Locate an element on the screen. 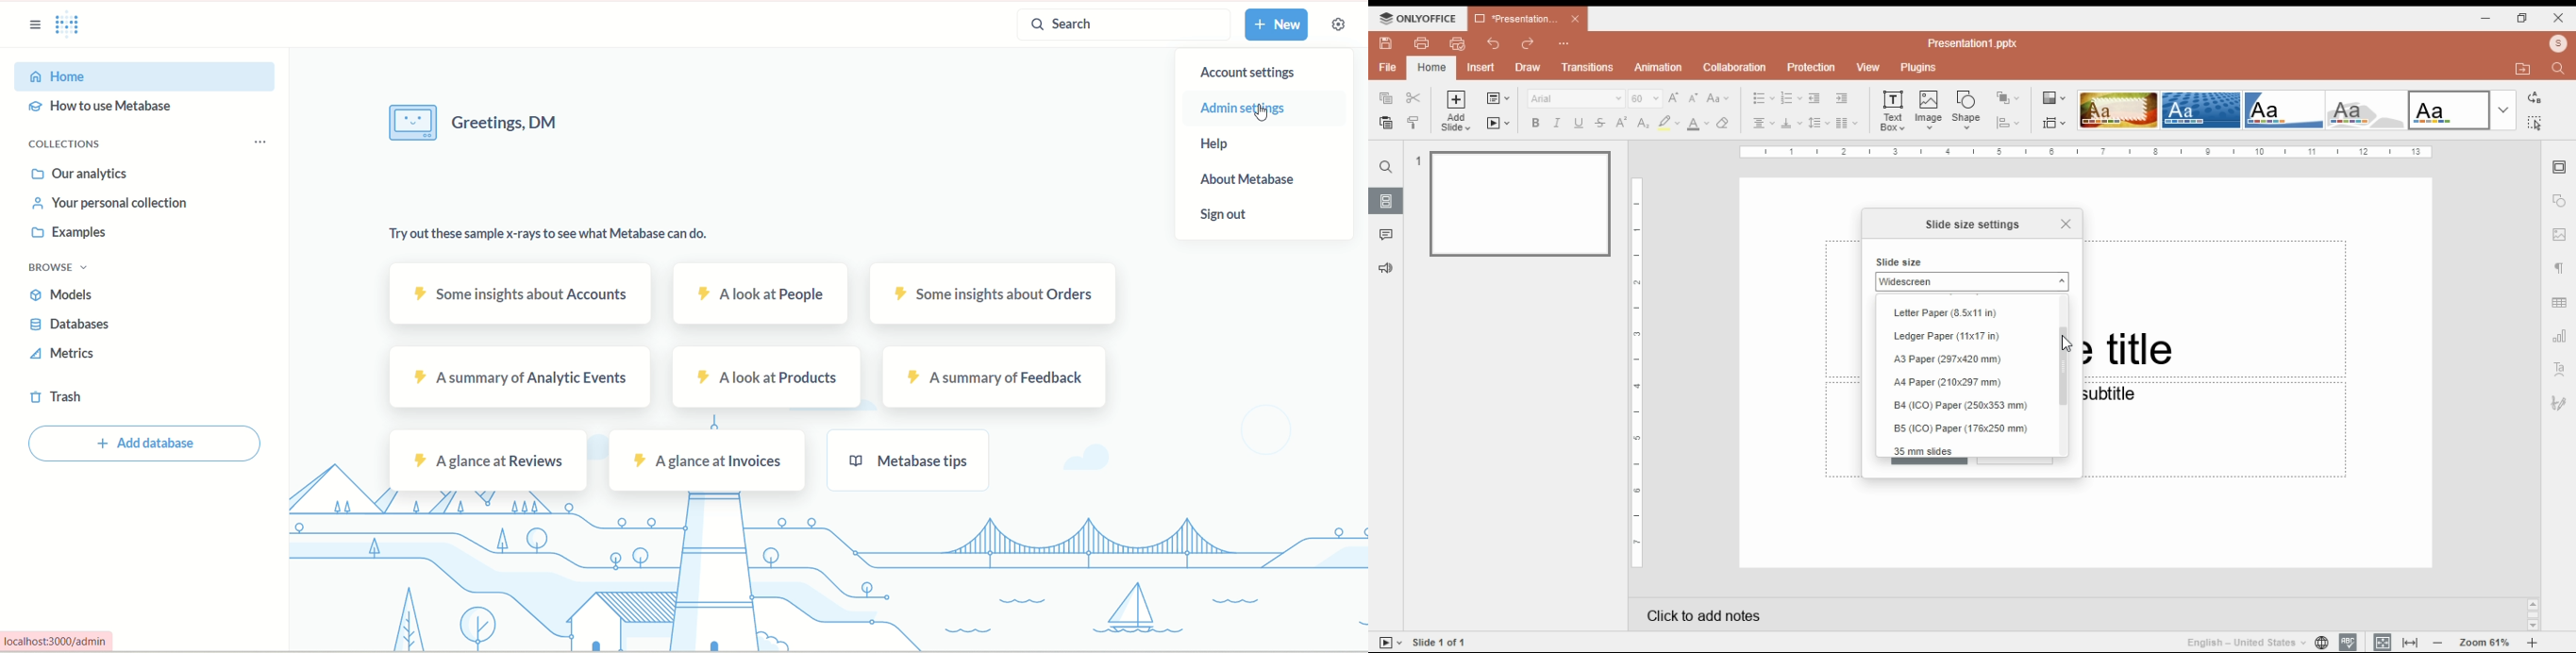 Image resolution: width=2576 pixels, height=672 pixels. set document language is located at coordinates (2321, 642).